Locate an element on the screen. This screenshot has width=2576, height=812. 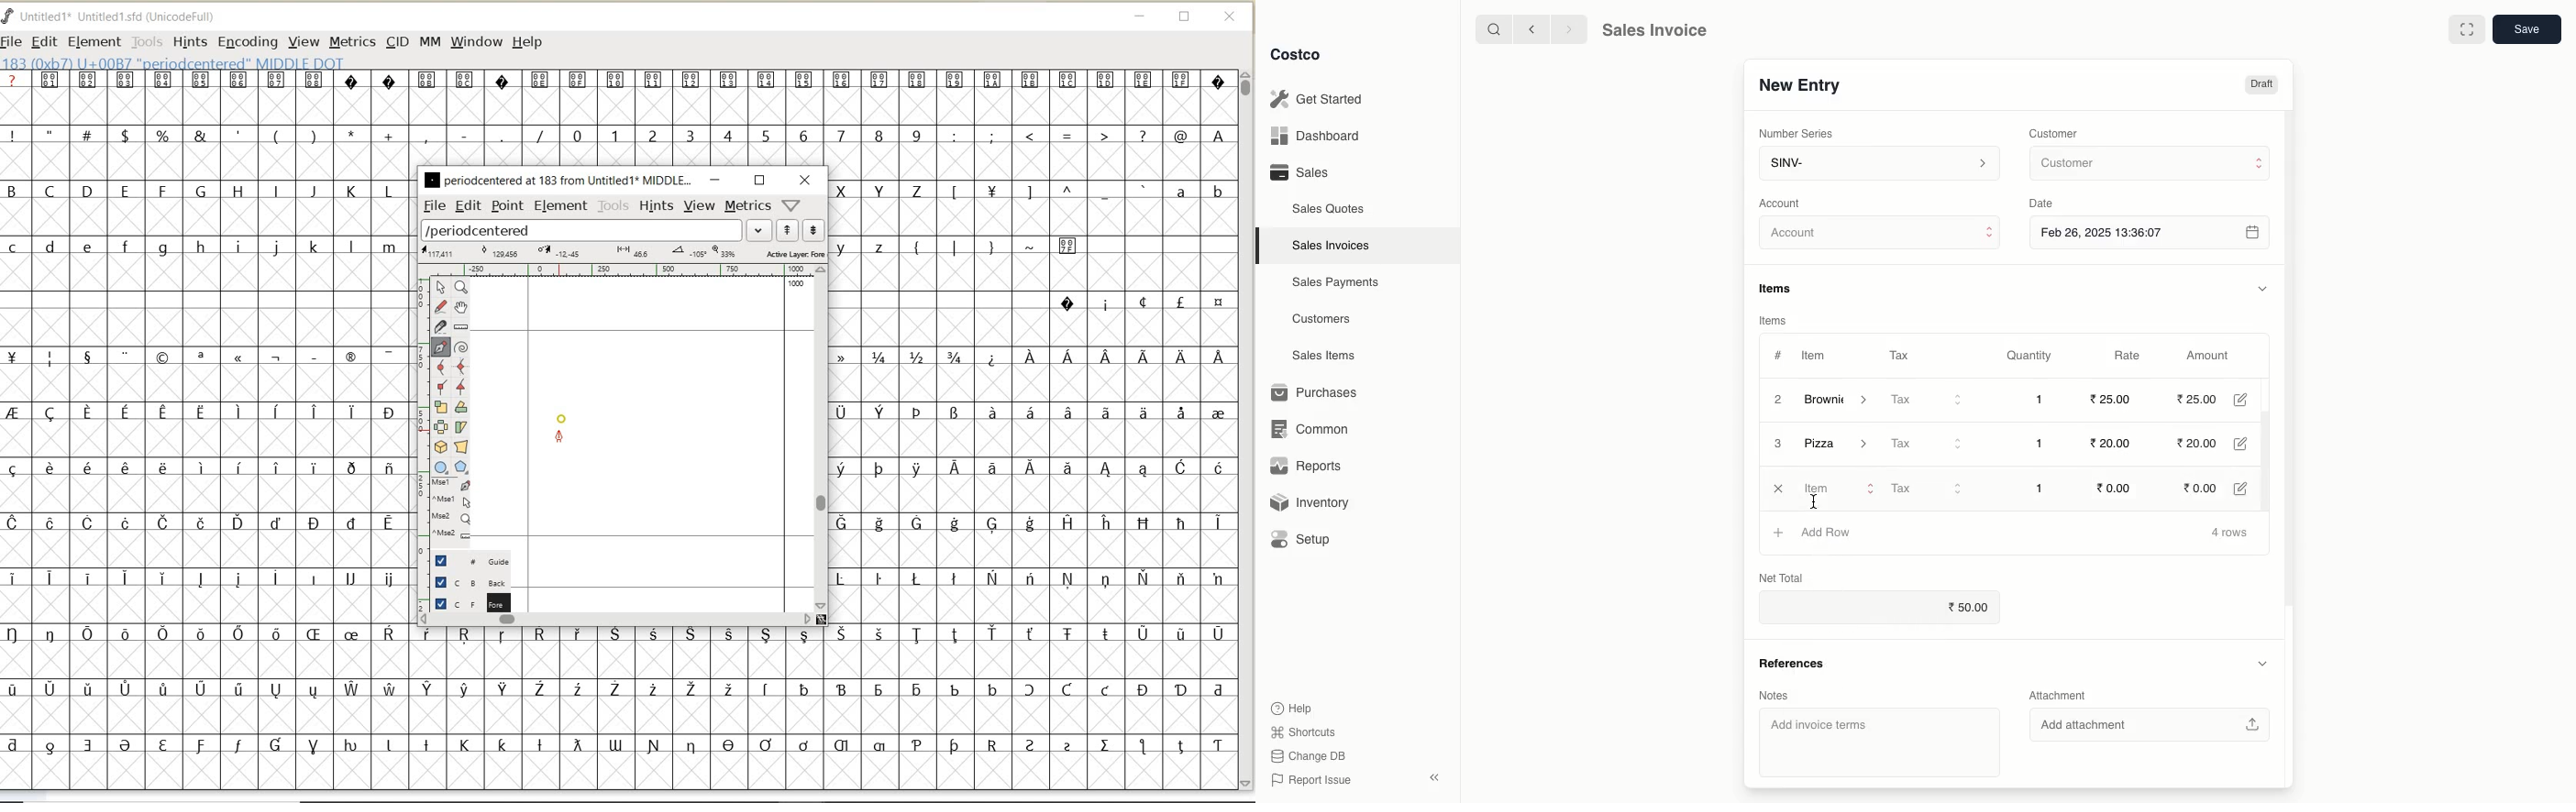
‘Add attachment is located at coordinates (2155, 726).